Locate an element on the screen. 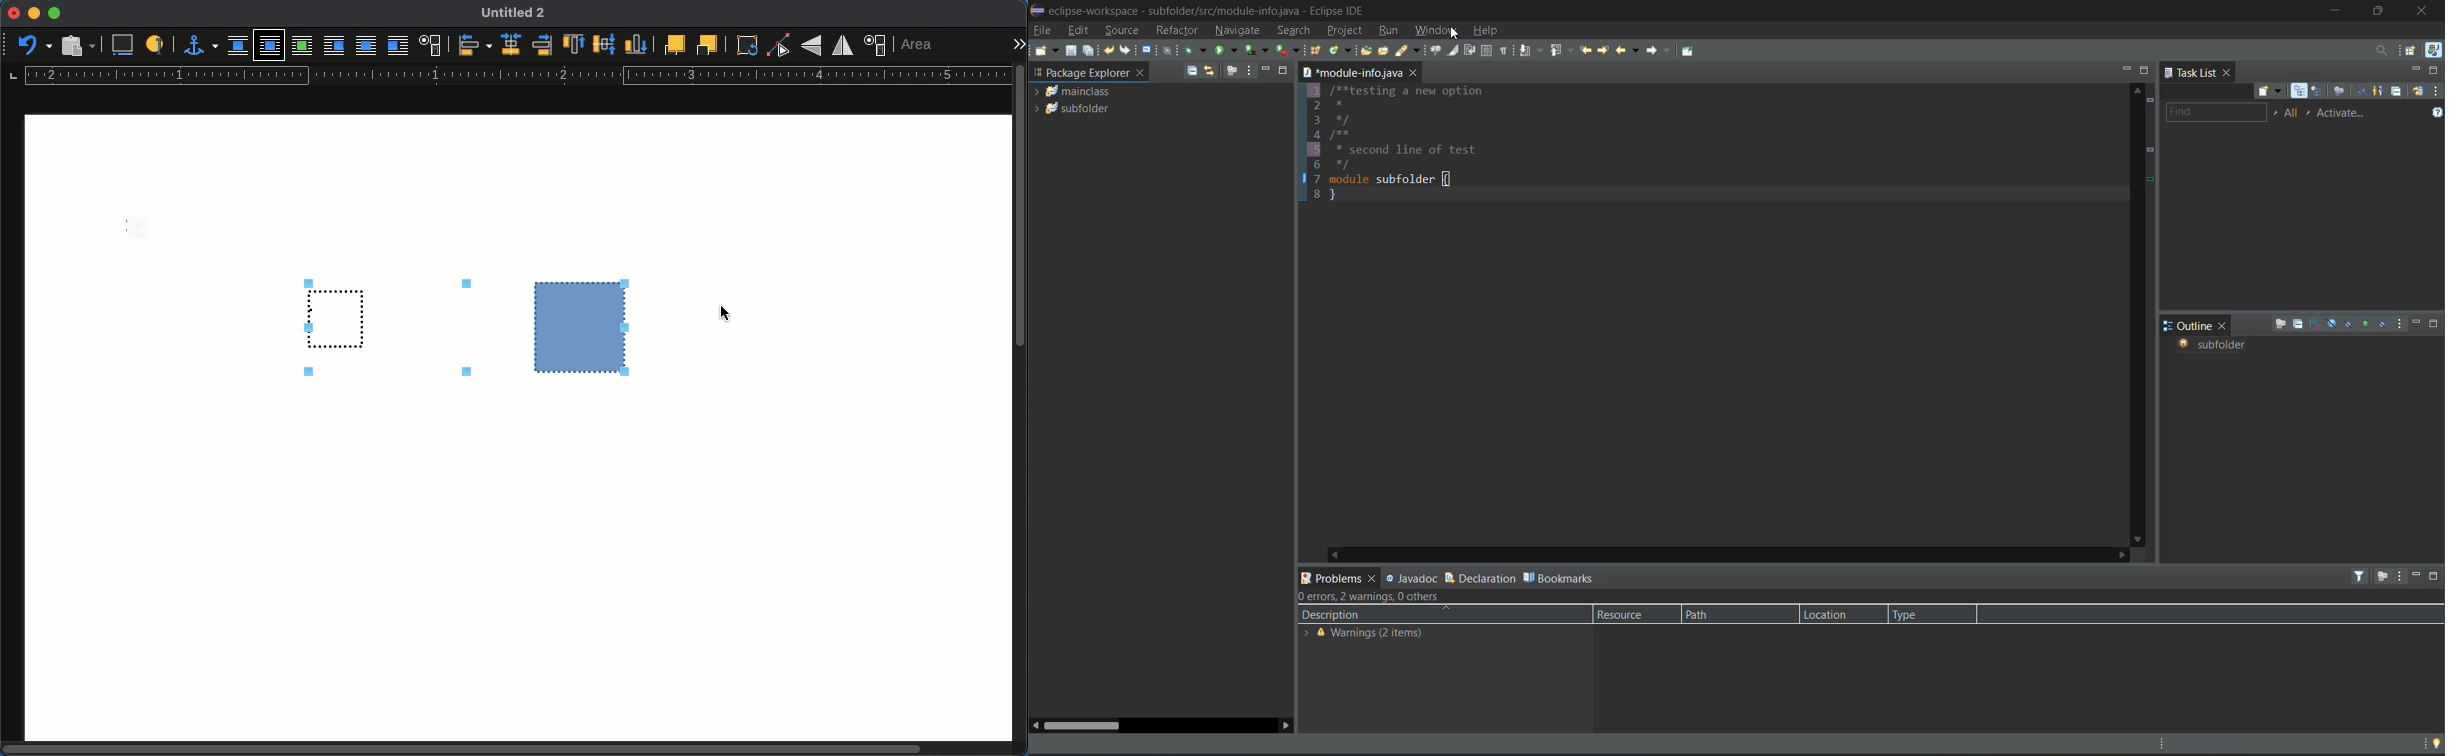  java is located at coordinates (2435, 52).